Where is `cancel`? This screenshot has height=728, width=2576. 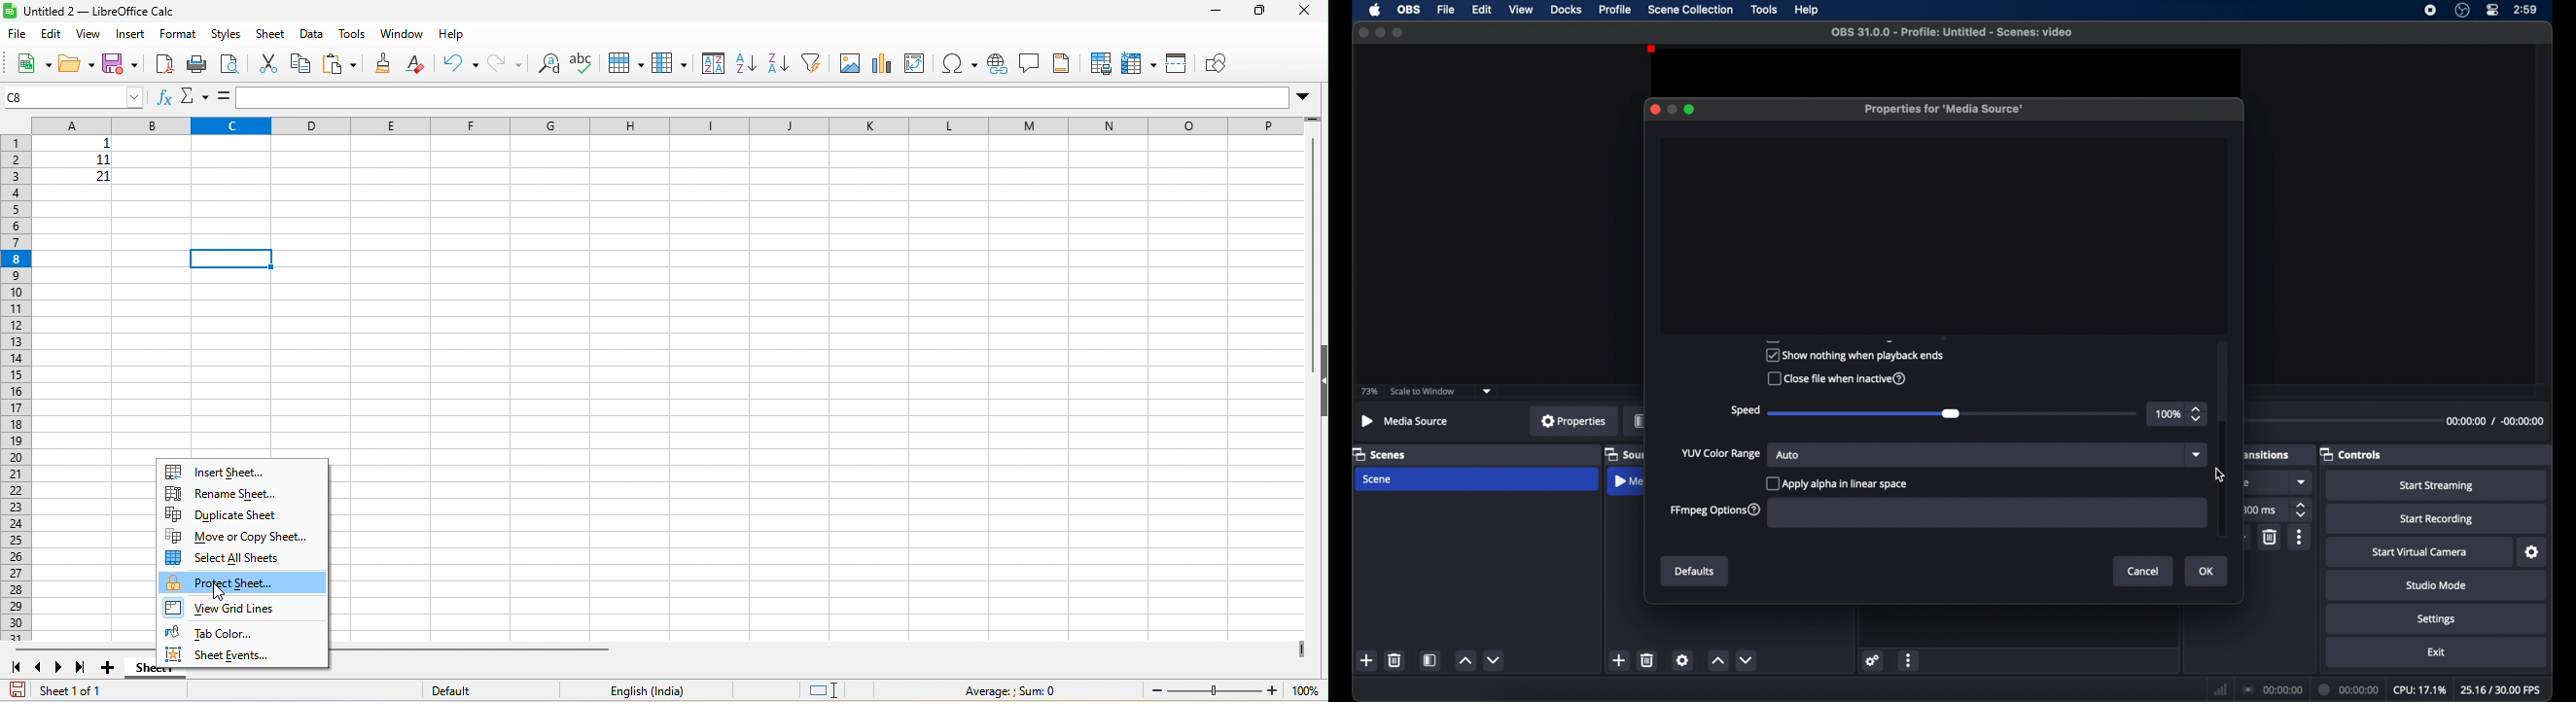 cancel is located at coordinates (2144, 572).